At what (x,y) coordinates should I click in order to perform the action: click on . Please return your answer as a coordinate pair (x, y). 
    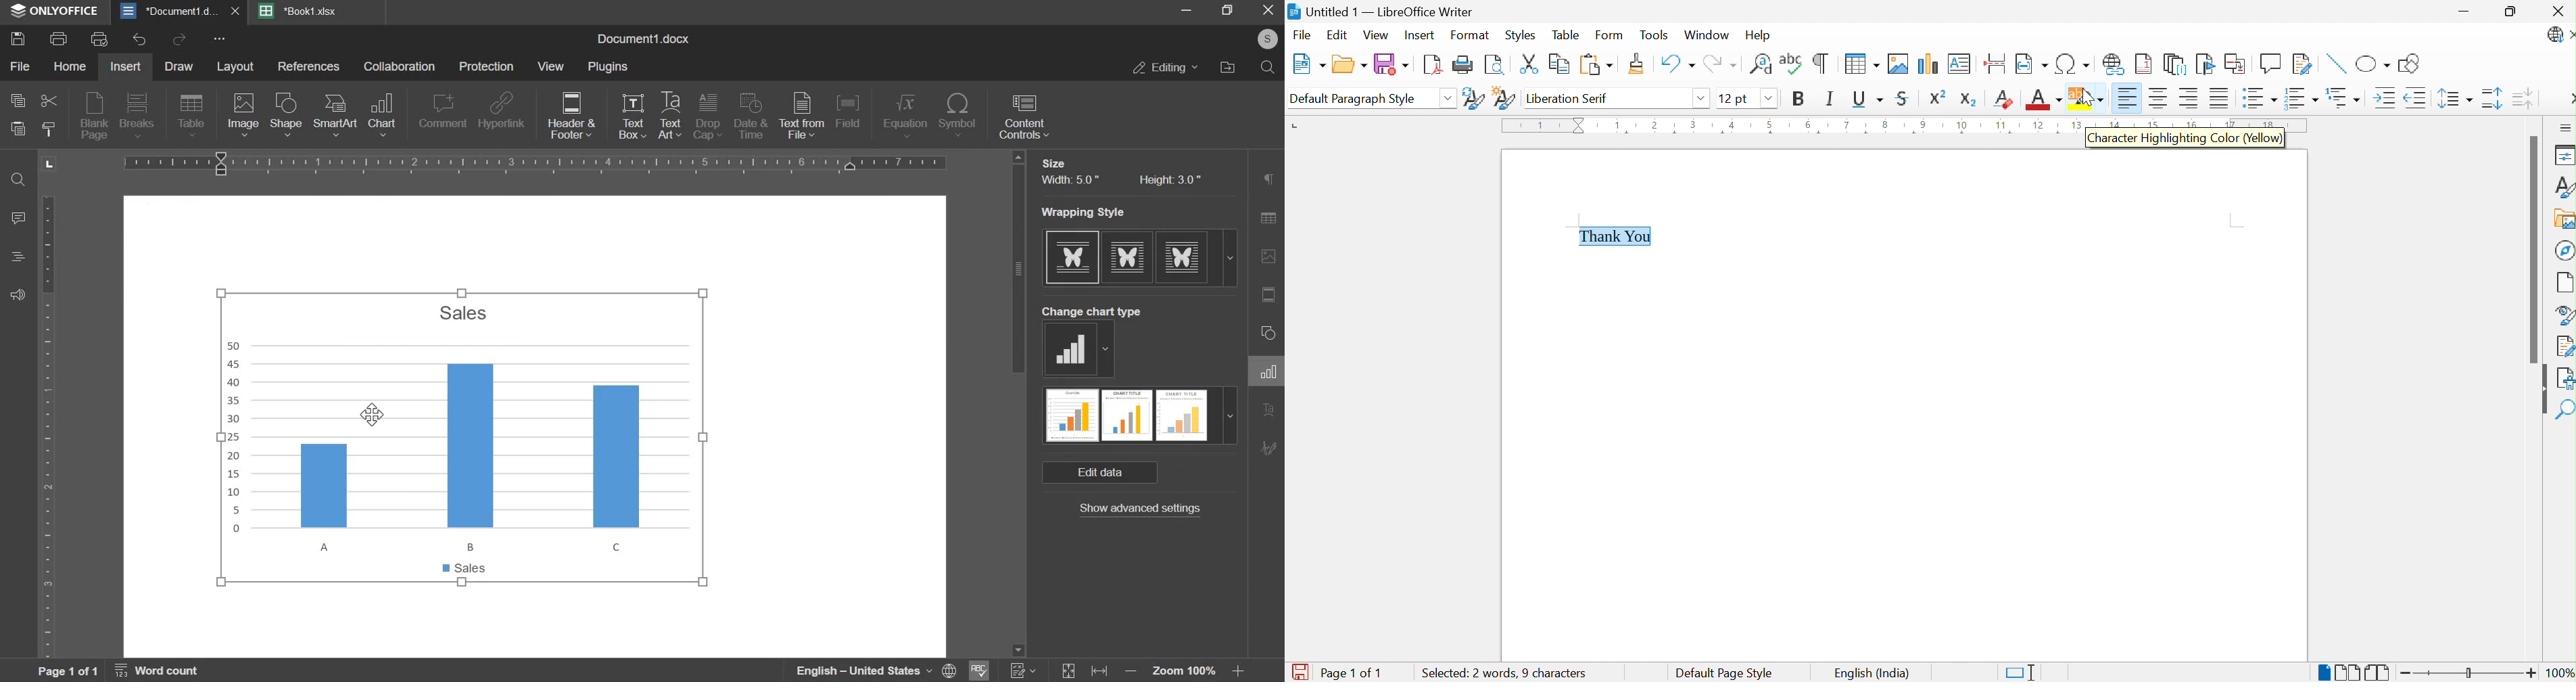
    Looking at the image, I should click on (1719, 64).